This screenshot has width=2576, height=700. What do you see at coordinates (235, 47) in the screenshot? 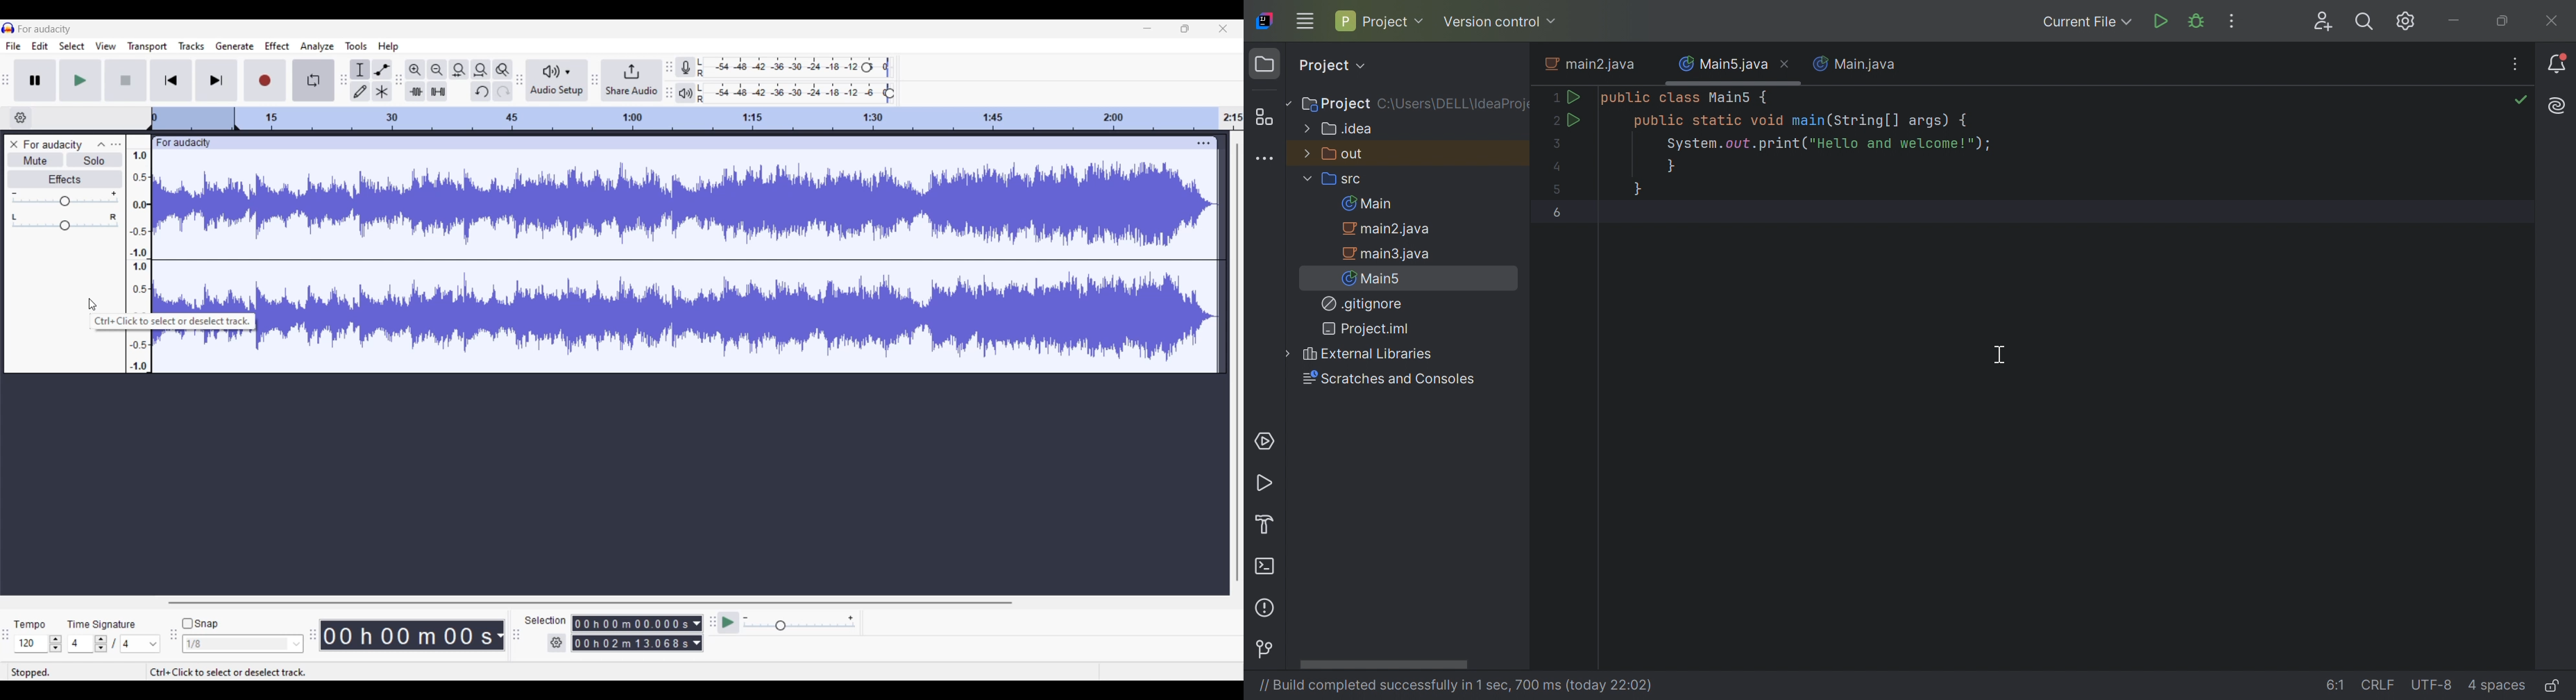
I see `Generate menu` at bounding box center [235, 47].